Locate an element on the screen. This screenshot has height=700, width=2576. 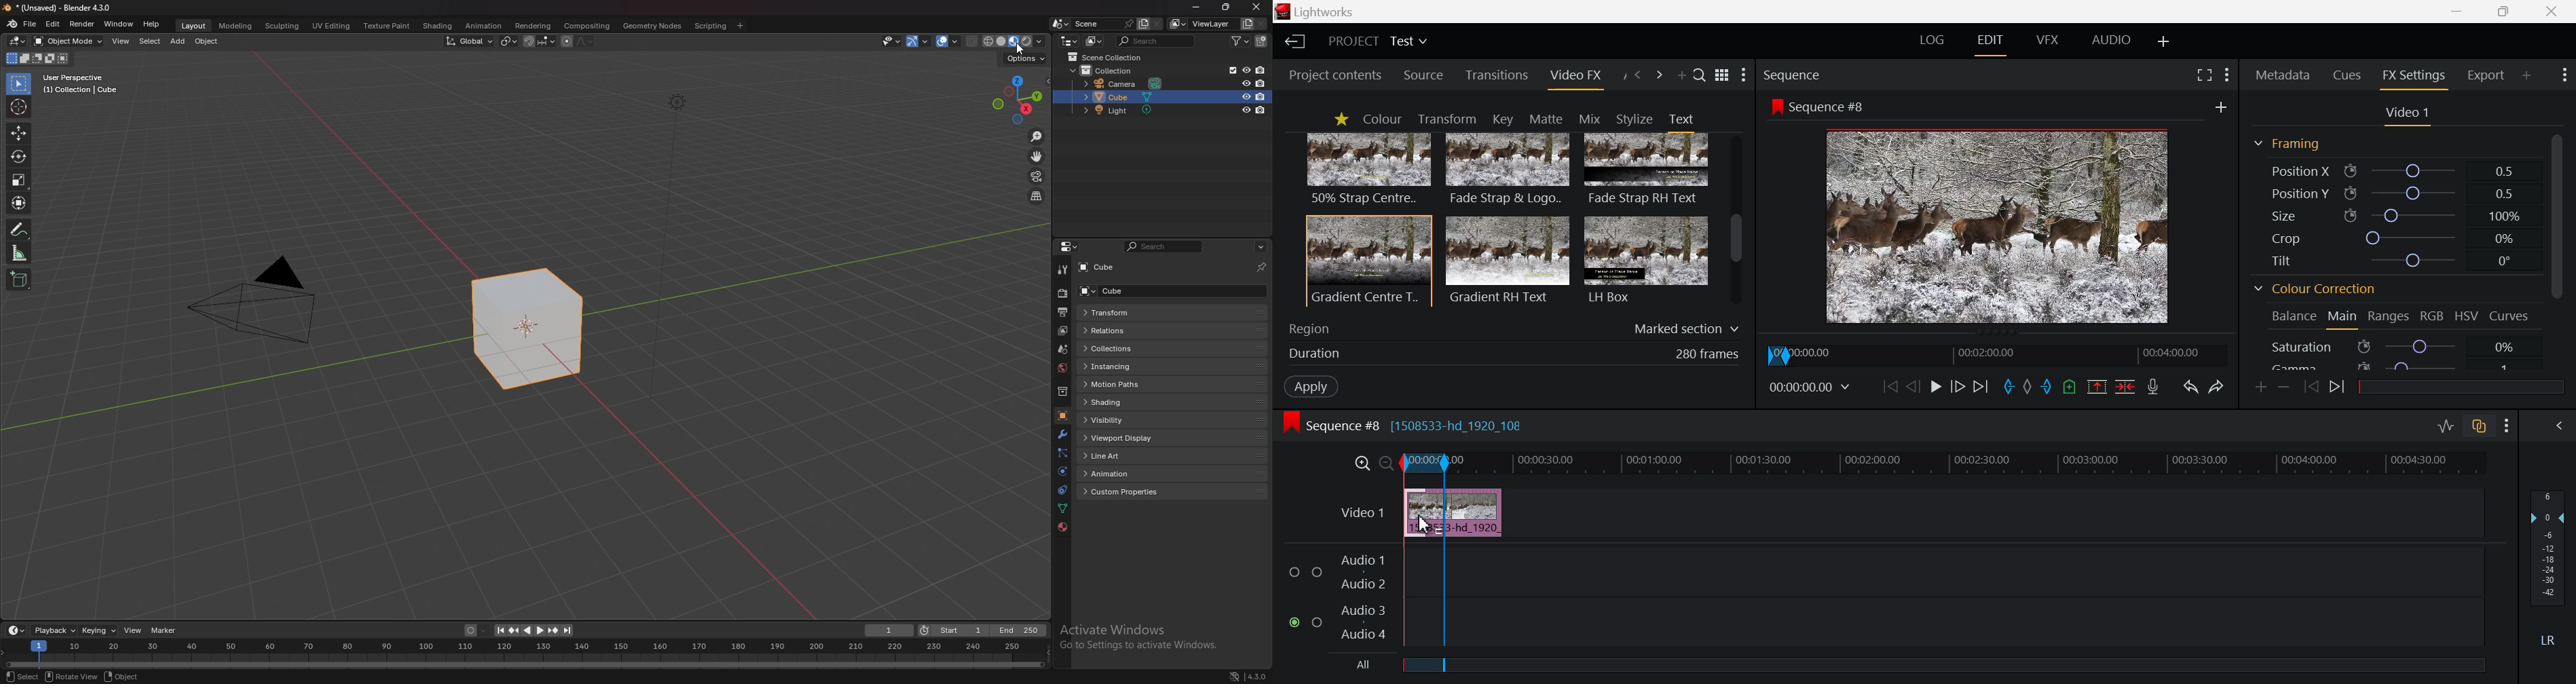
Settings is located at coordinates (2507, 427).